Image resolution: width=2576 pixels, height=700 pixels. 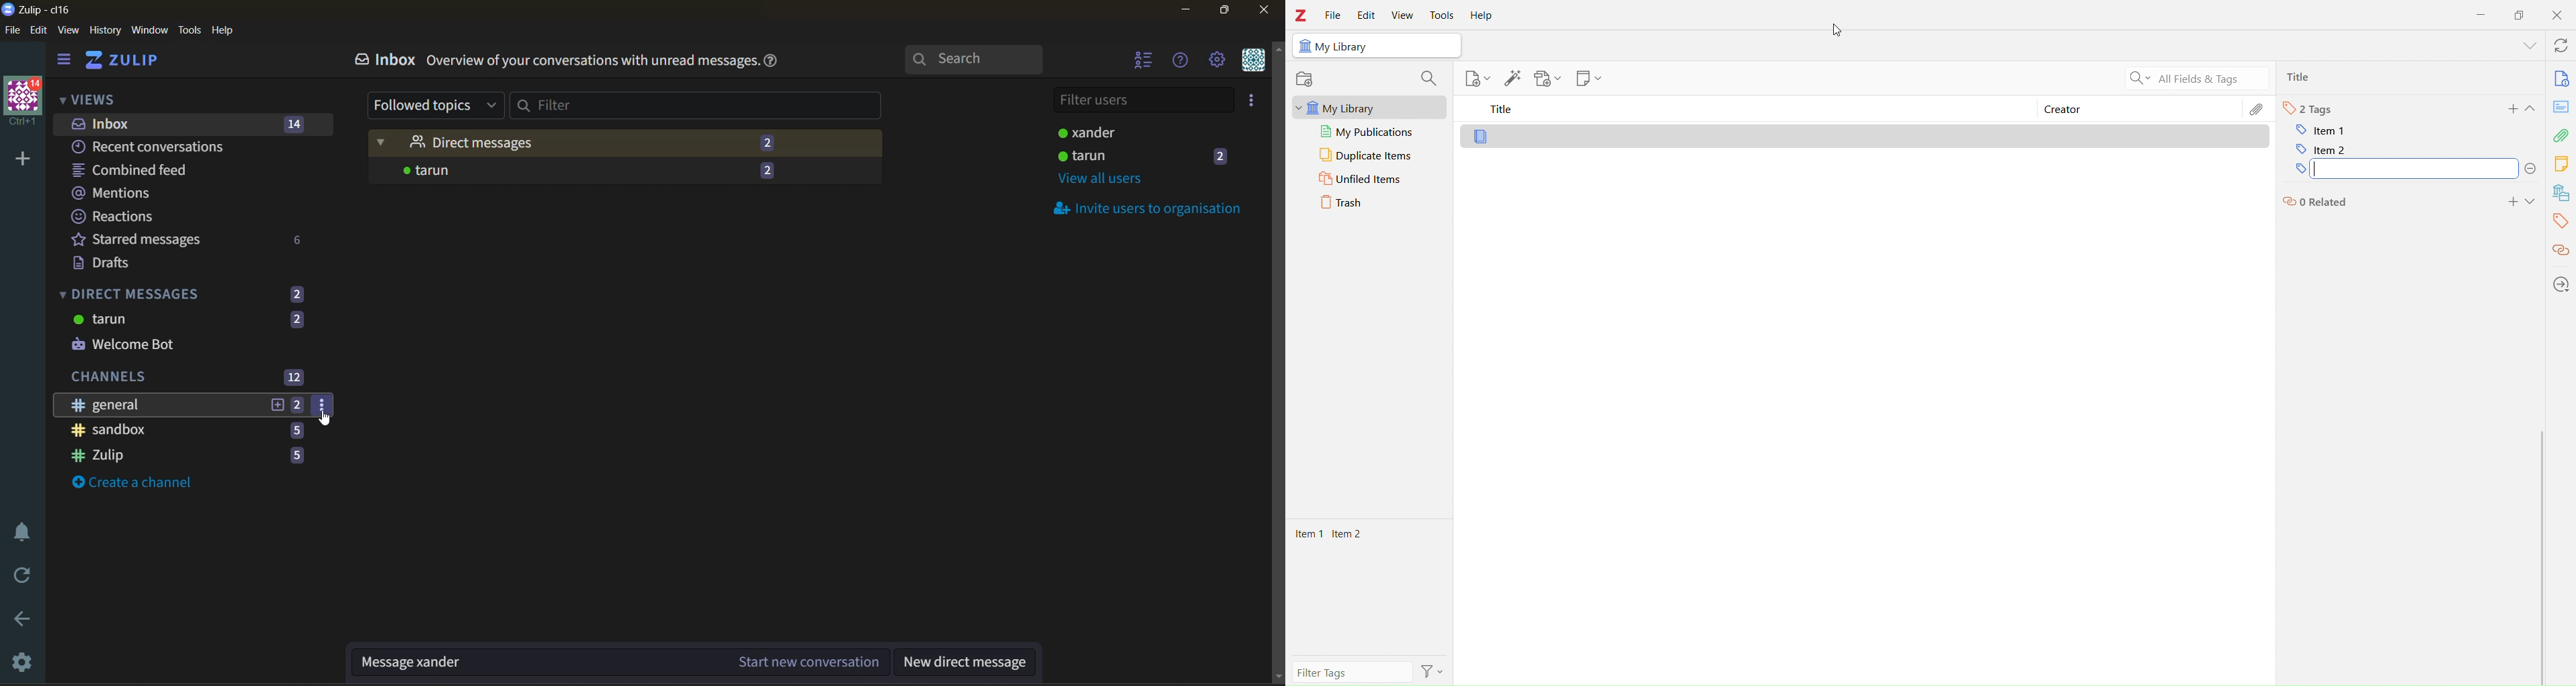 I want to click on Help, so click(x=1482, y=16).